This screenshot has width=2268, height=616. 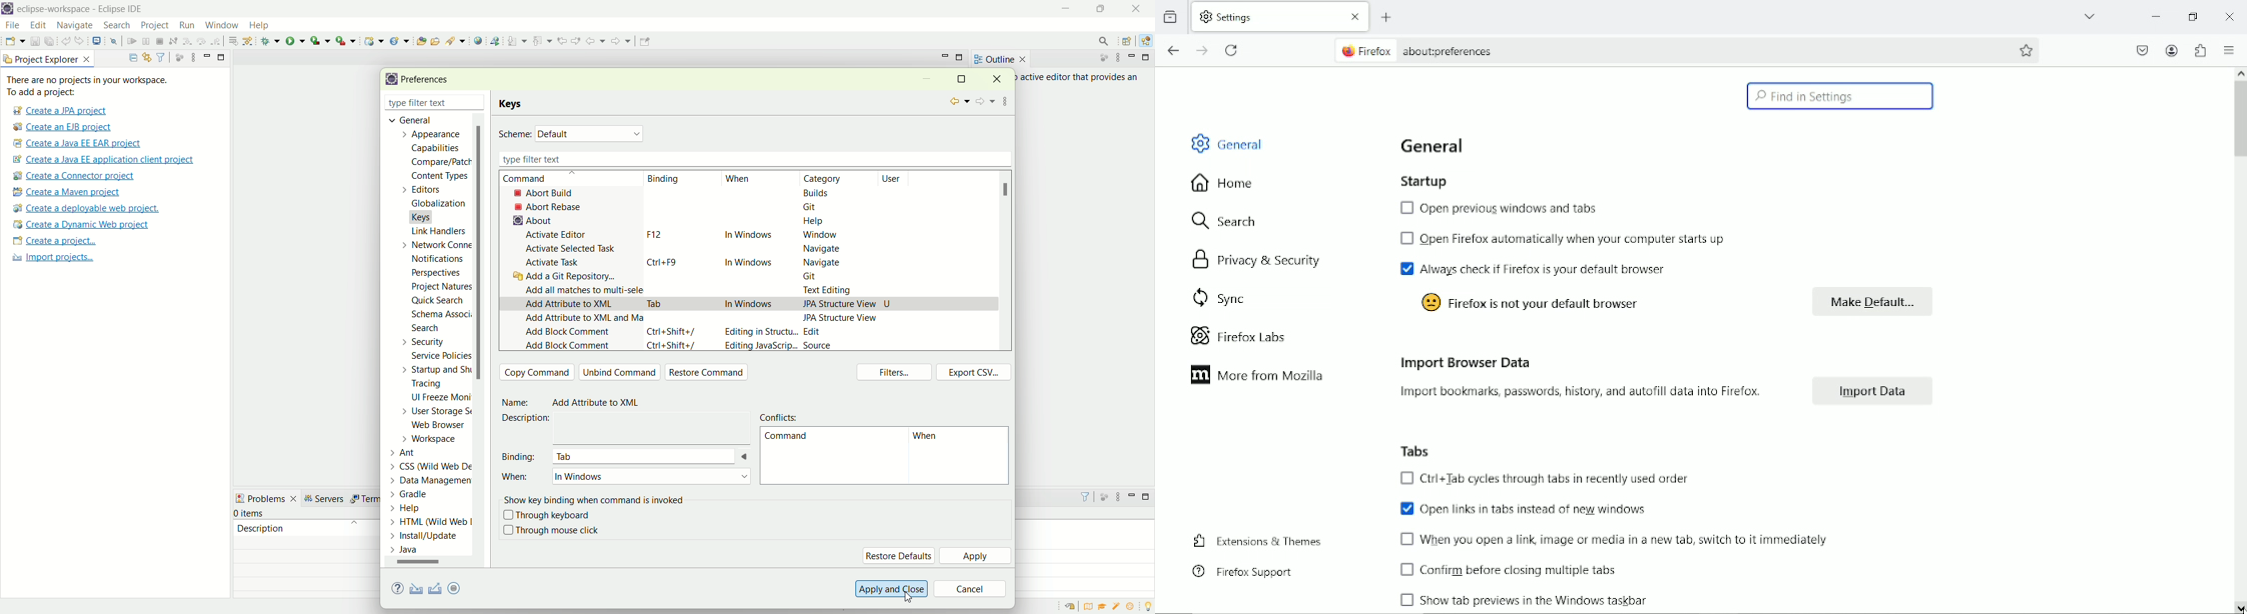 What do you see at coordinates (674, 347) in the screenshot?
I see `ctrl+shift+/` at bounding box center [674, 347].